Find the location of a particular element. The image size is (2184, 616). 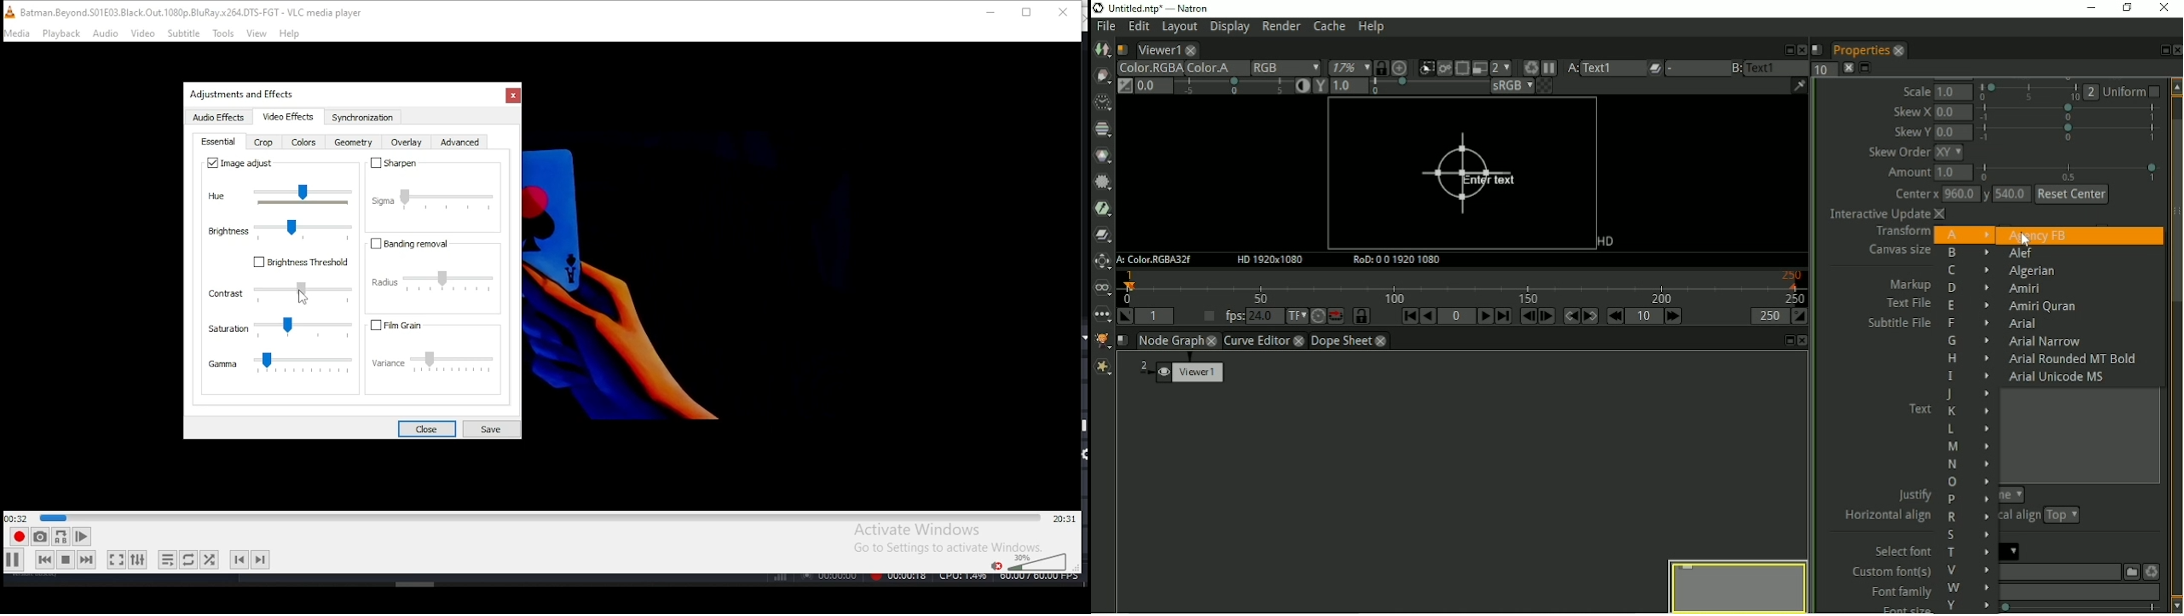

synchronization is located at coordinates (362, 118).